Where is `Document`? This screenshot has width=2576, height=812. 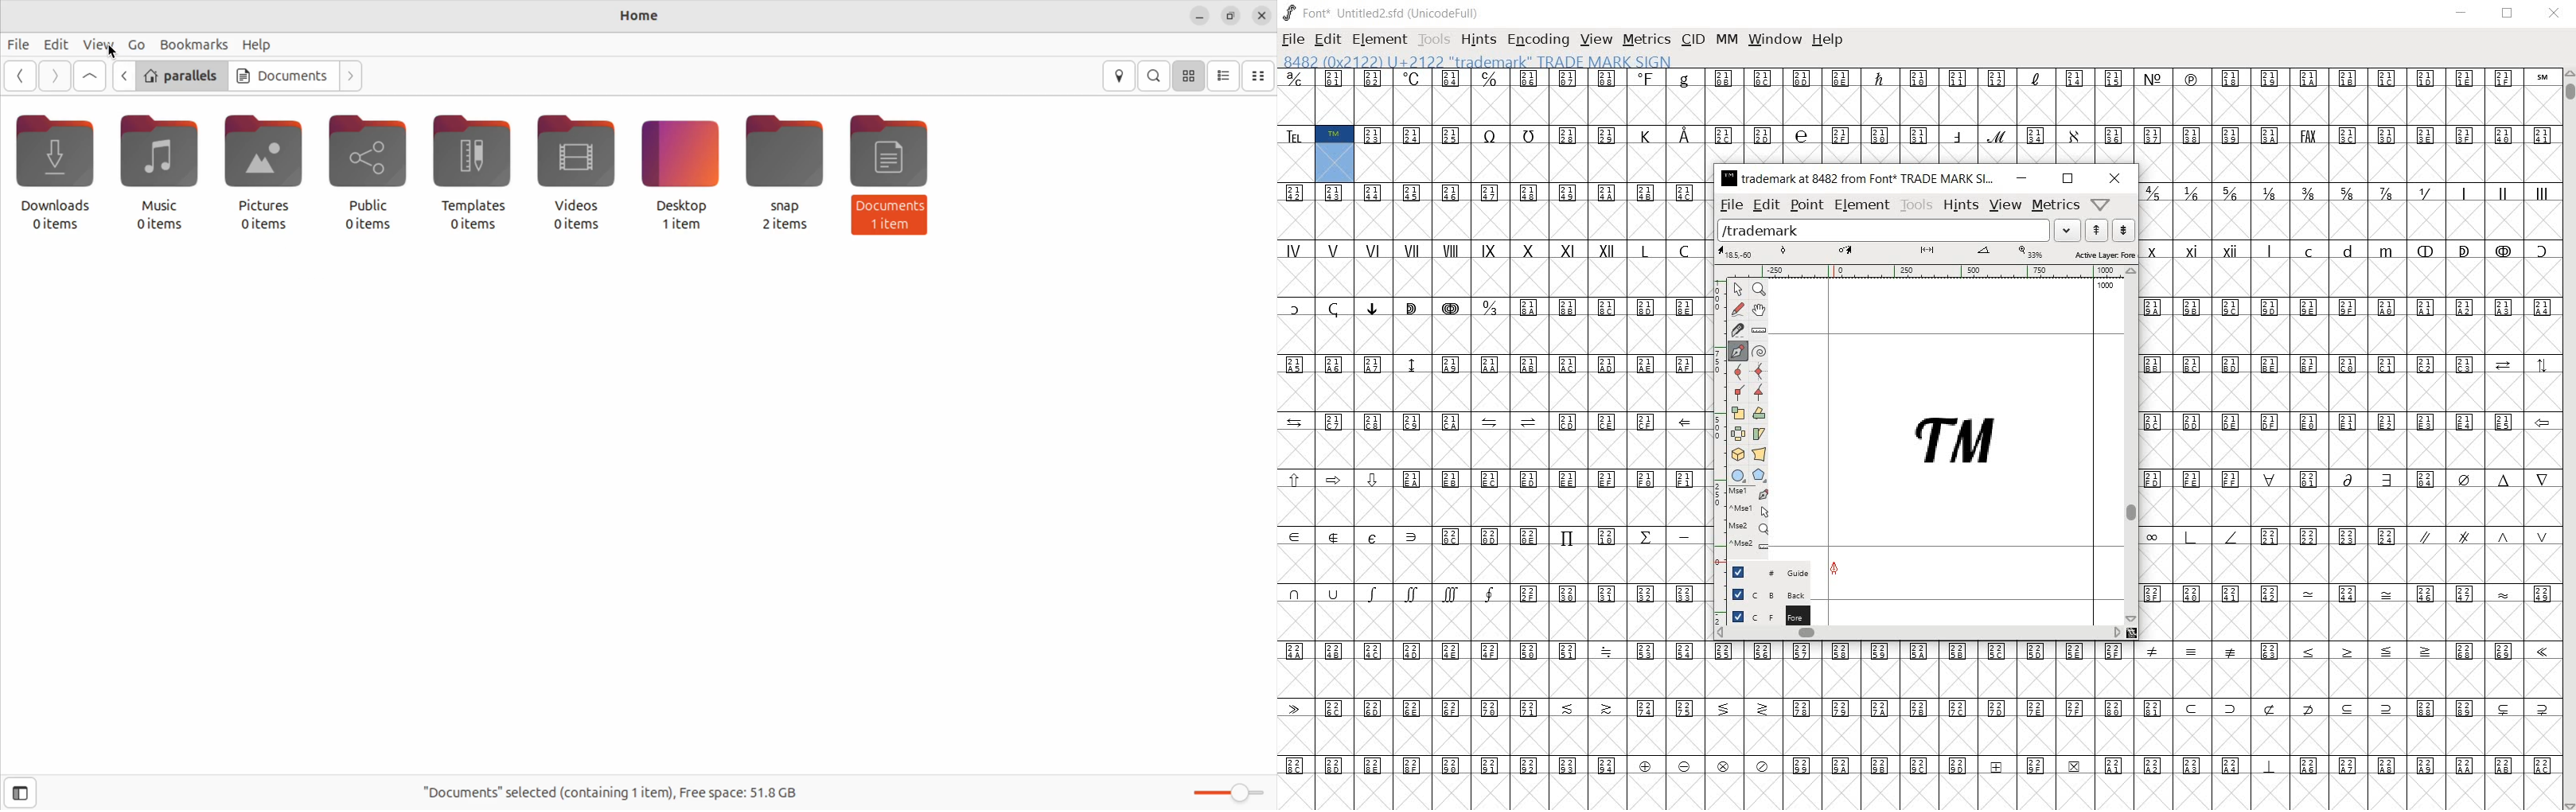 Document is located at coordinates (891, 160).